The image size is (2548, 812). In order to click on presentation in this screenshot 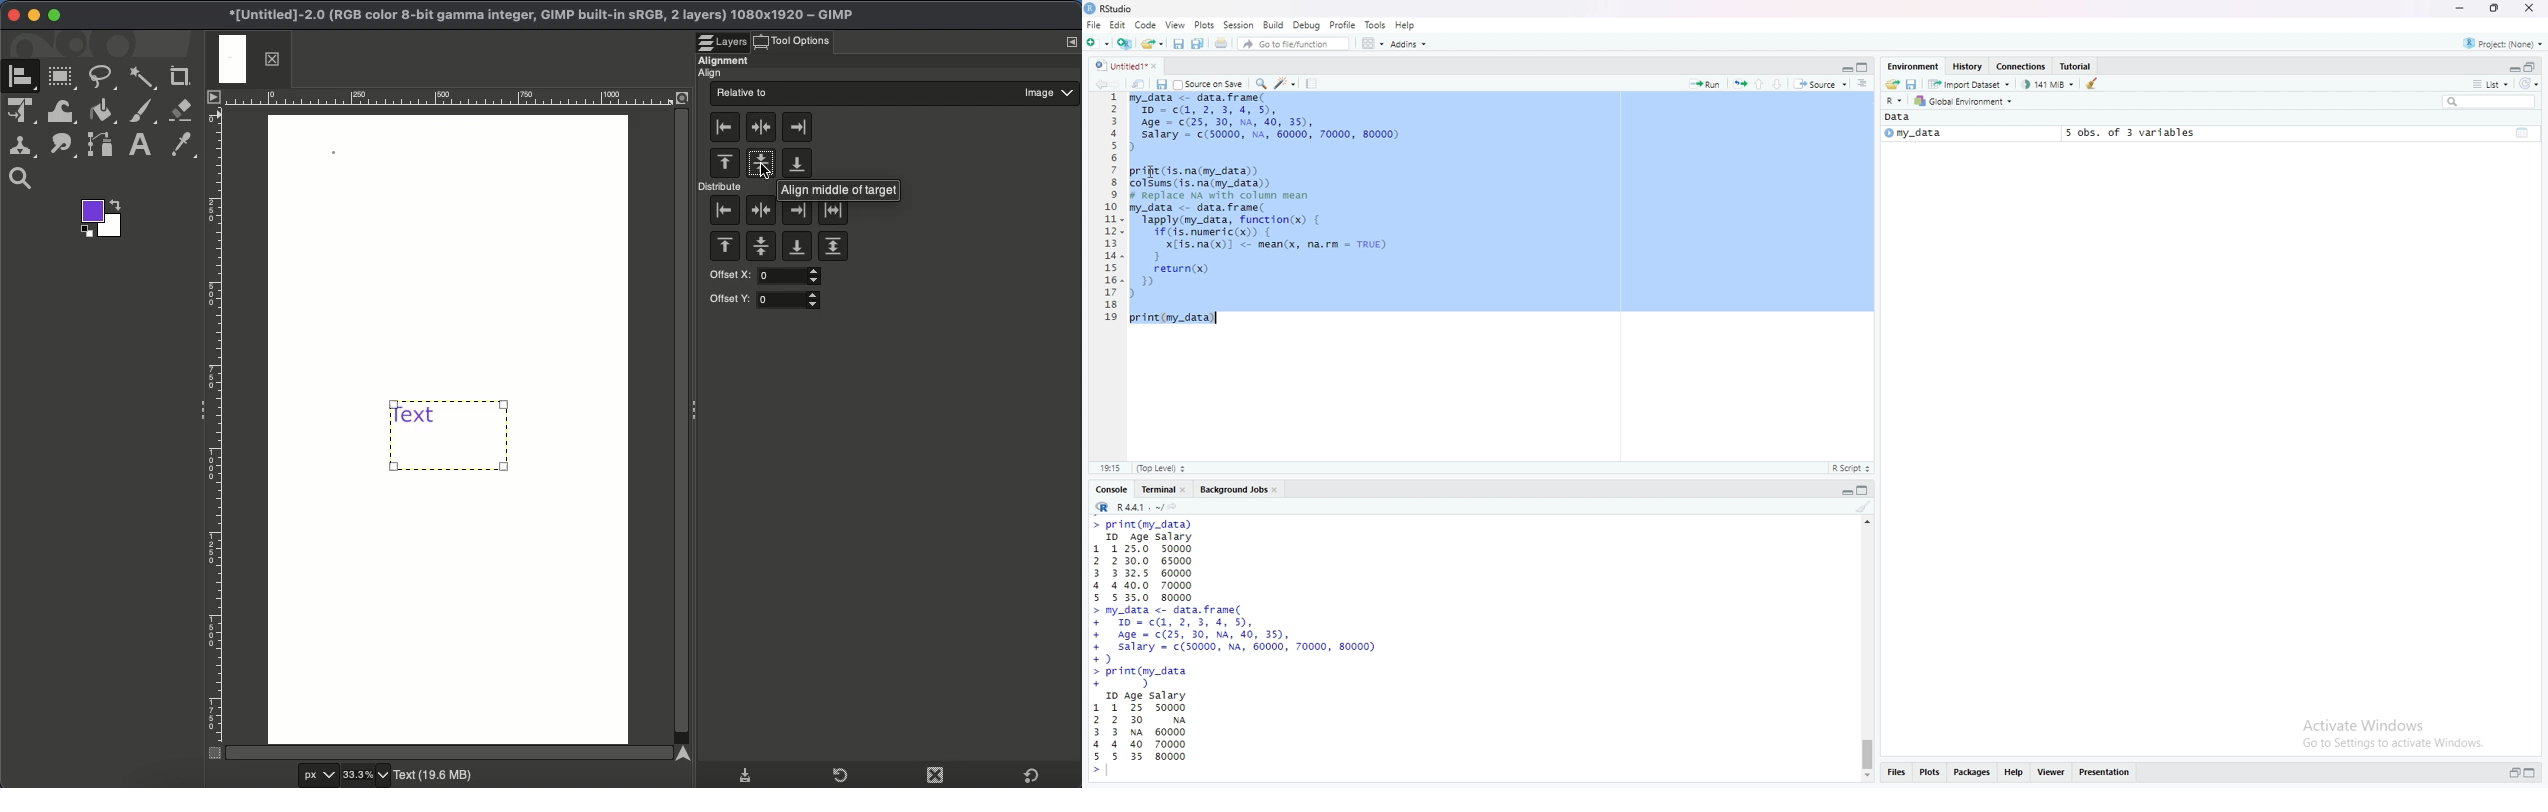, I will do `click(2110, 772)`.